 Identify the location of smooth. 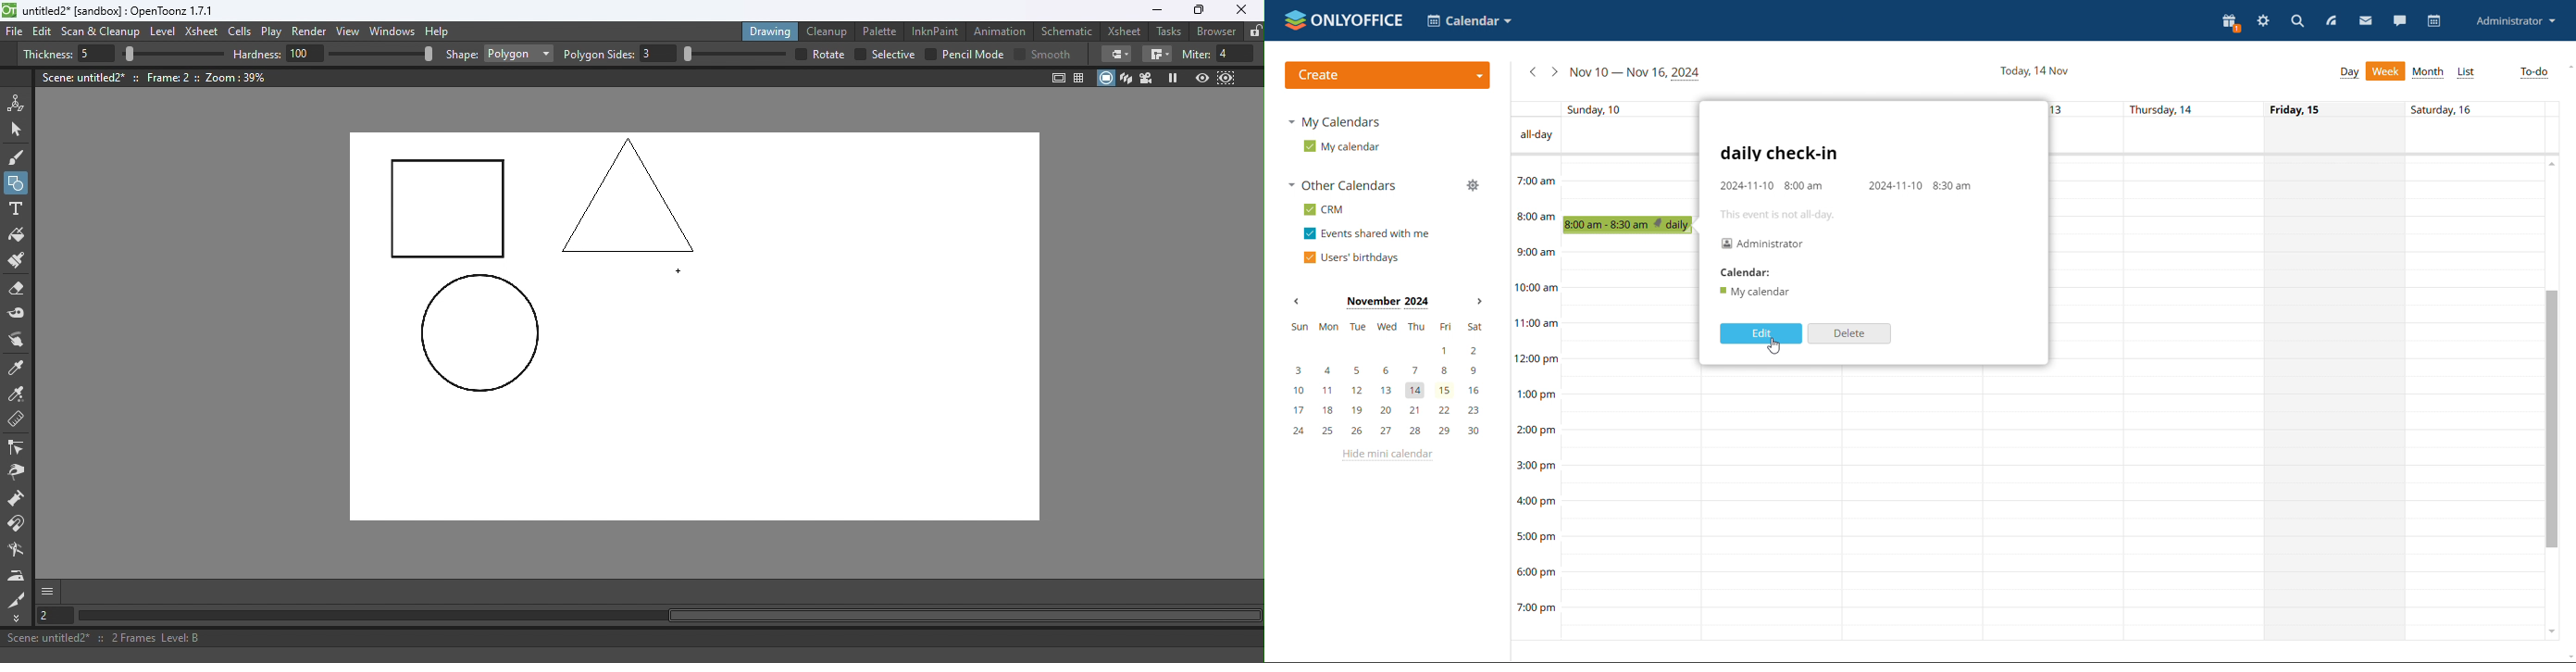
(1053, 54).